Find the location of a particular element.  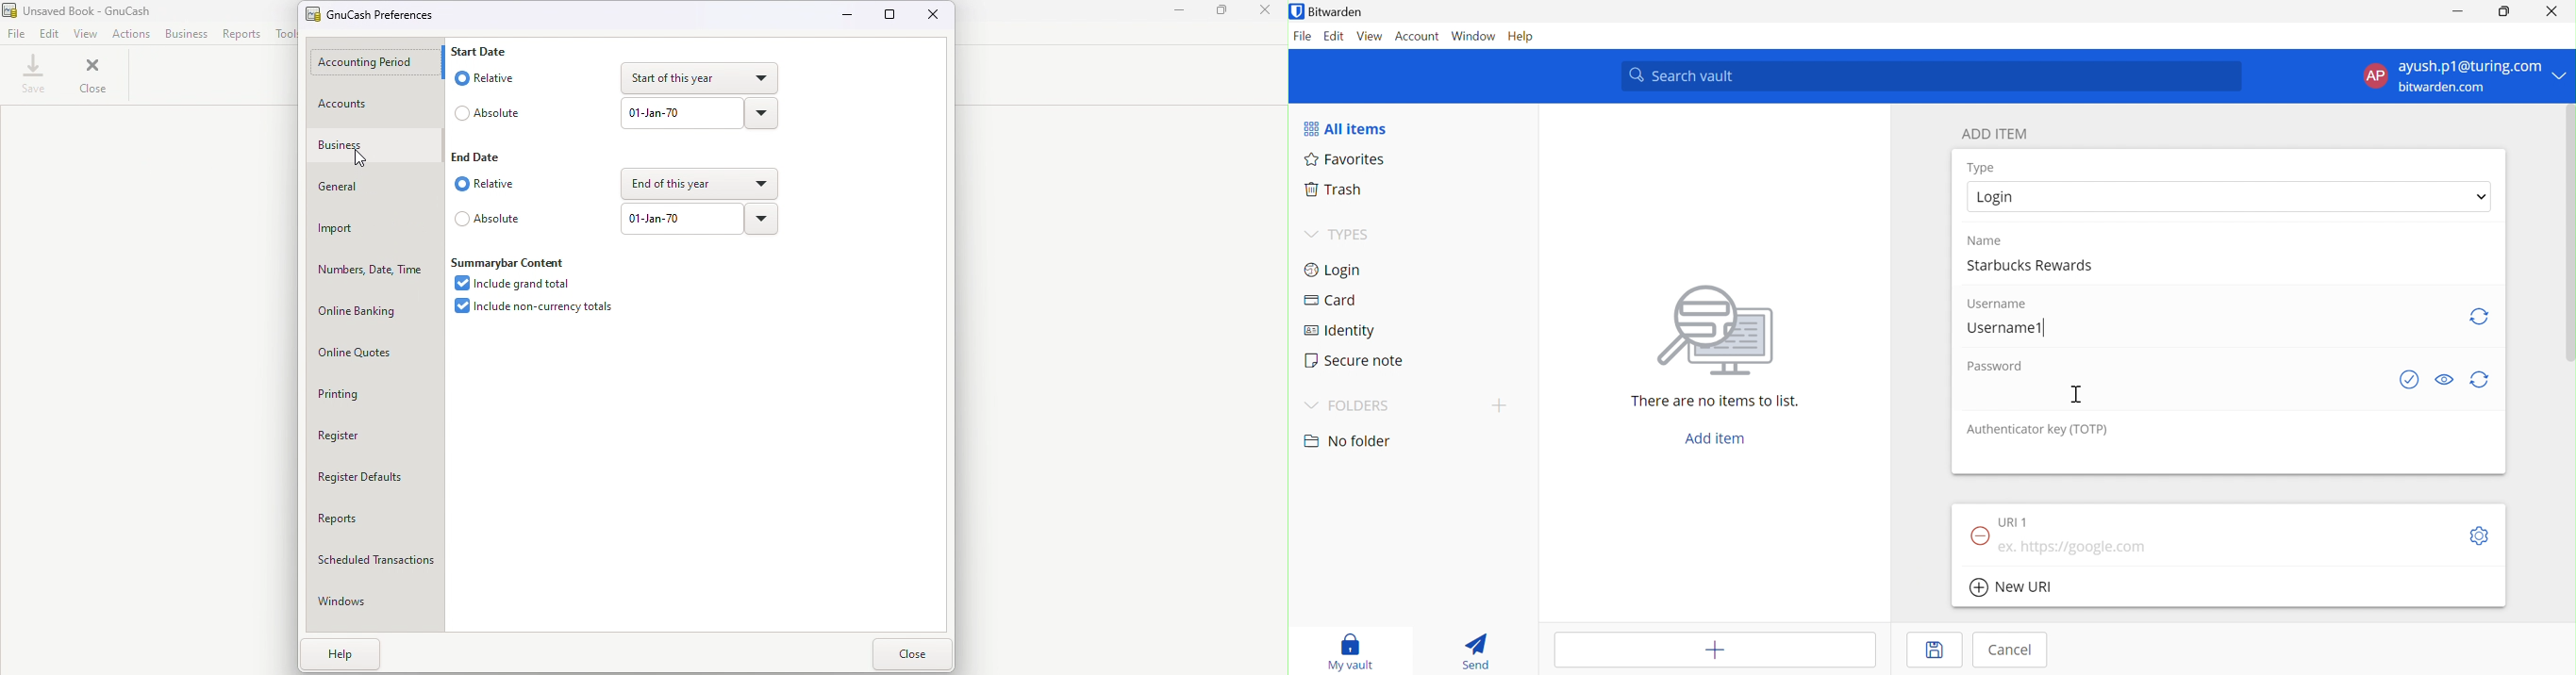

Card is located at coordinates (1331, 300).